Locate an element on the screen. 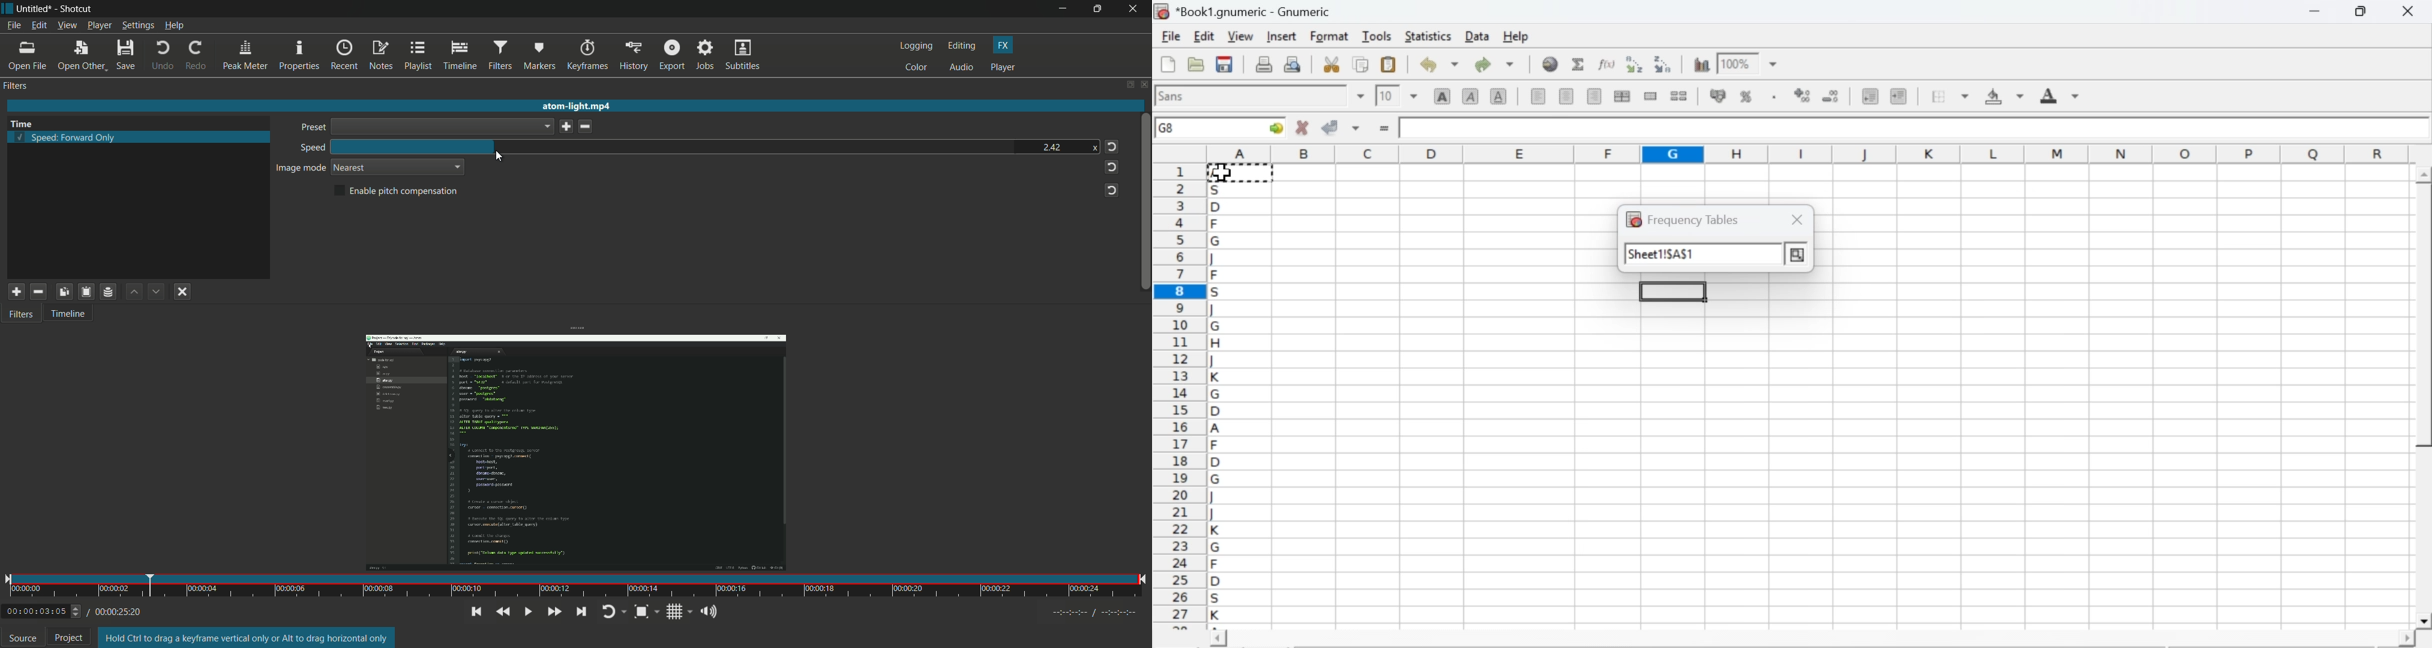 Image resolution: width=2436 pixels, height=672 pixels. foreground is located at coordinates (2060, 95).